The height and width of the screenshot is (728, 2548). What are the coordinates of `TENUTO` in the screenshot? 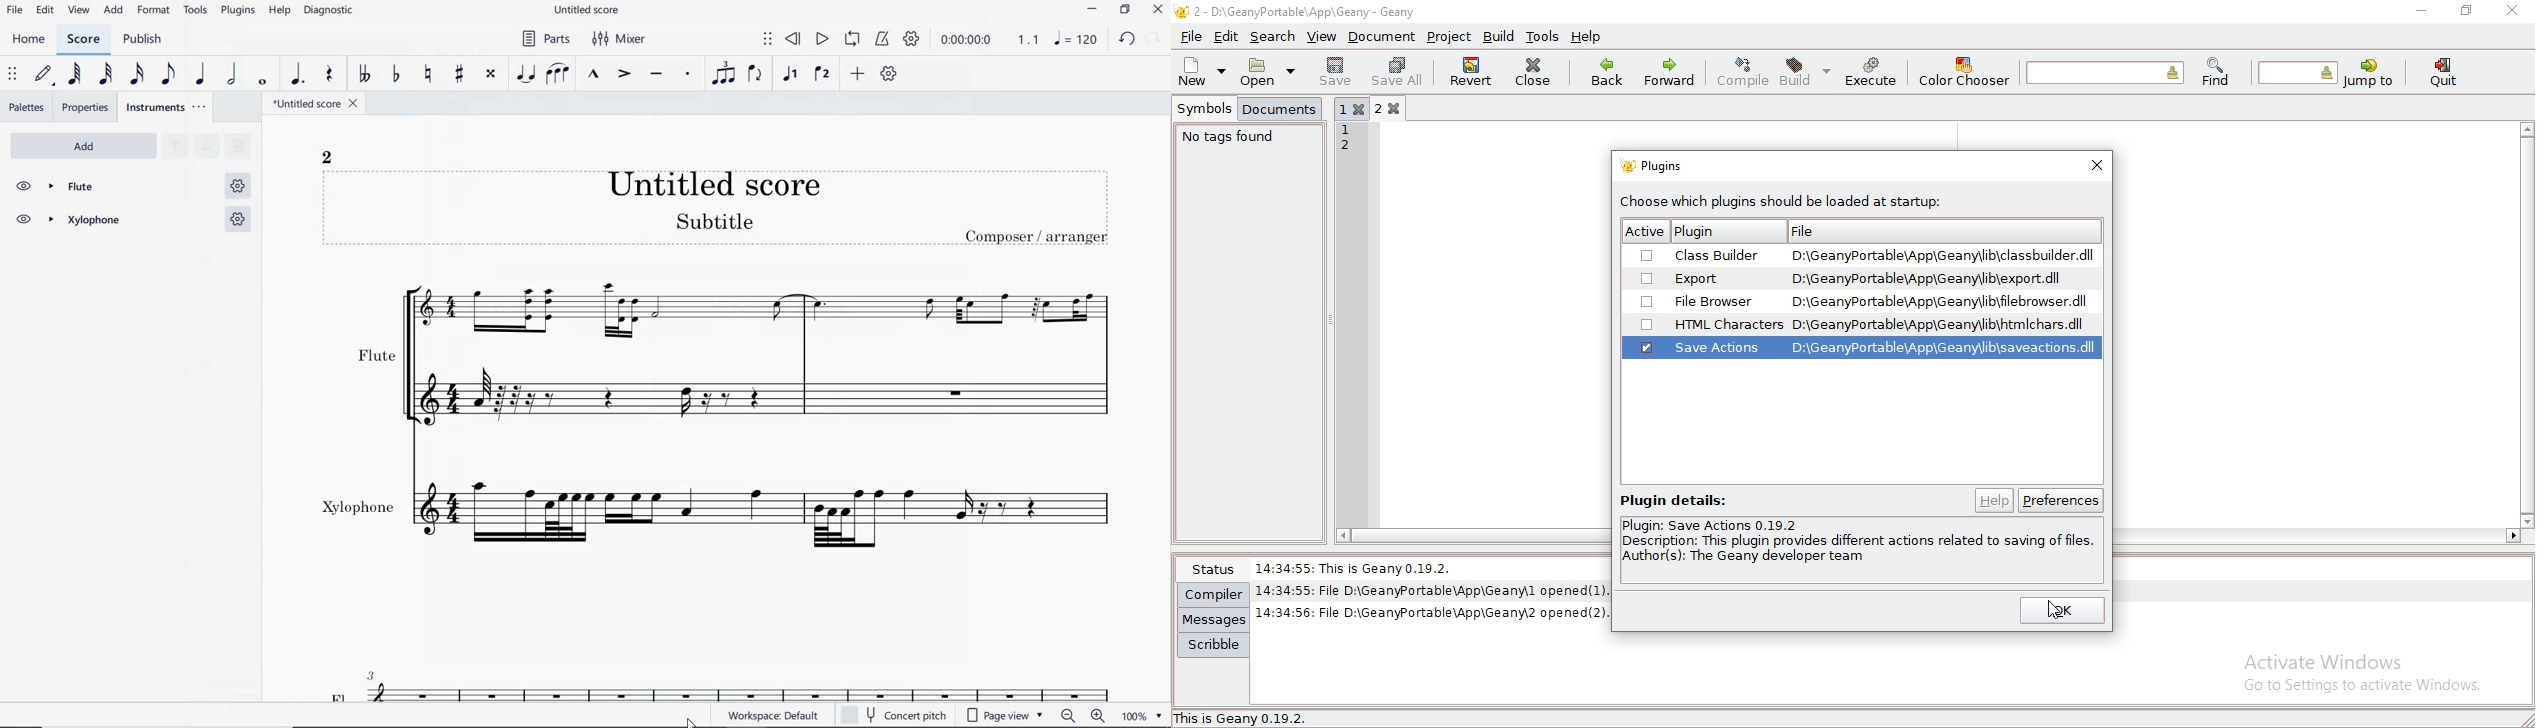 It's located at (659, 75).